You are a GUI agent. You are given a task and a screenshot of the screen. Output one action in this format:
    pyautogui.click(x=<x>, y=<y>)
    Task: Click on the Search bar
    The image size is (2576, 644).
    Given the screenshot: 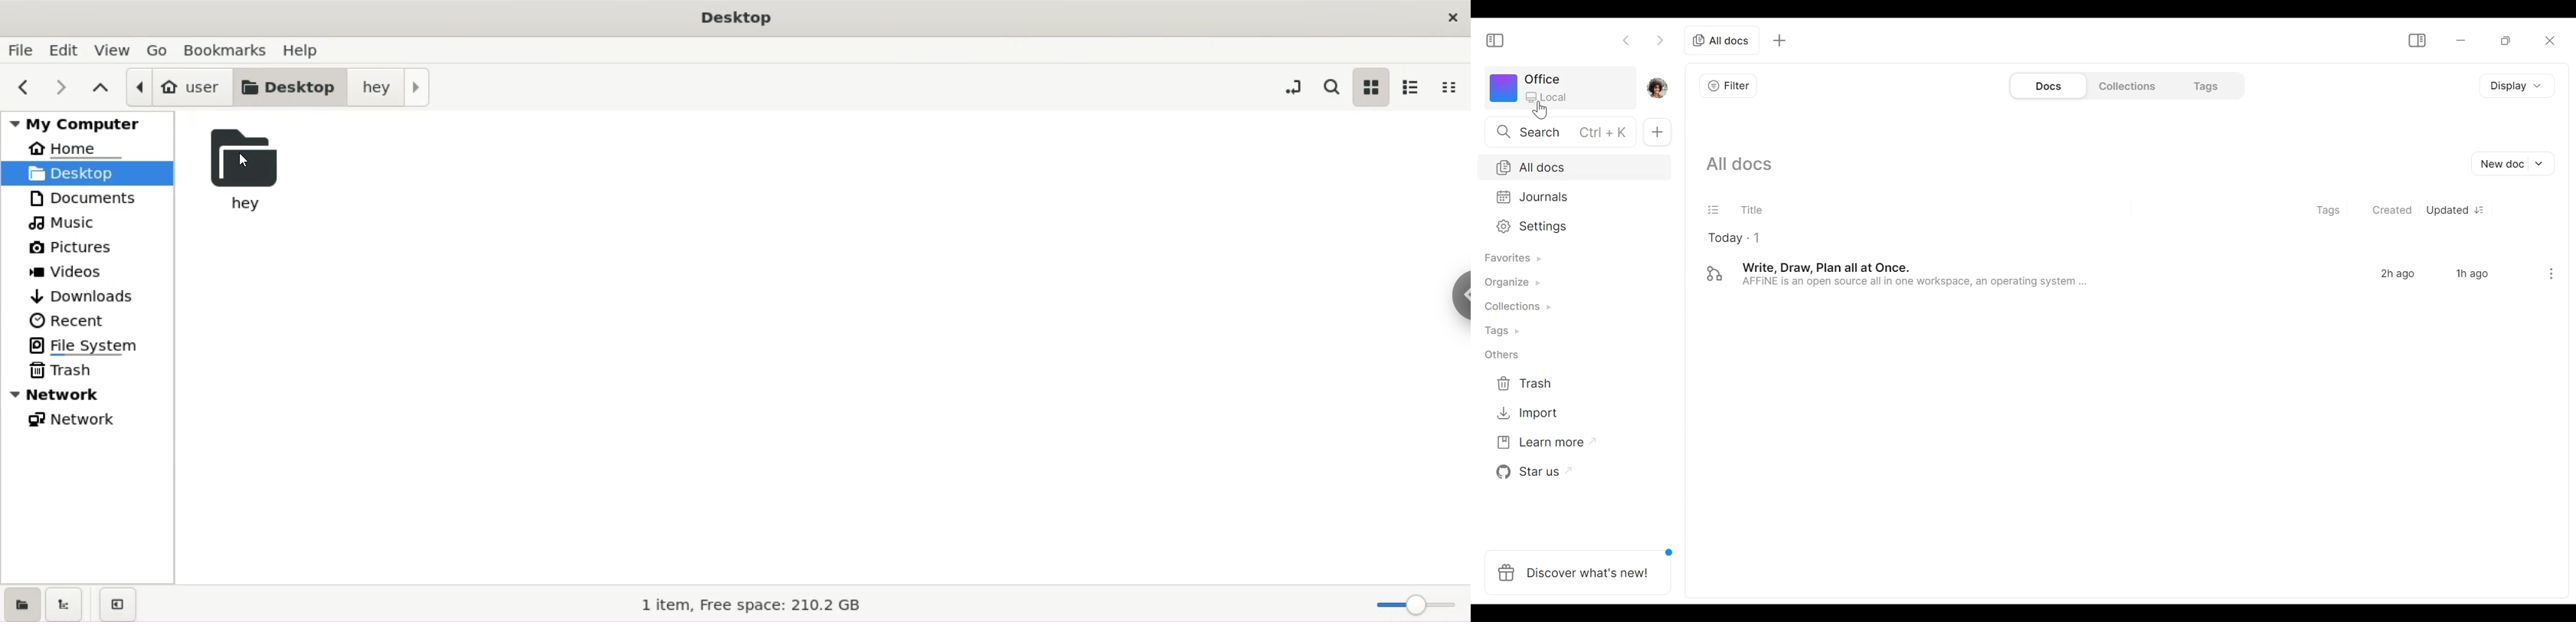 What is the action you would take?
    pyautogui.click(x=1556, y=132)
    